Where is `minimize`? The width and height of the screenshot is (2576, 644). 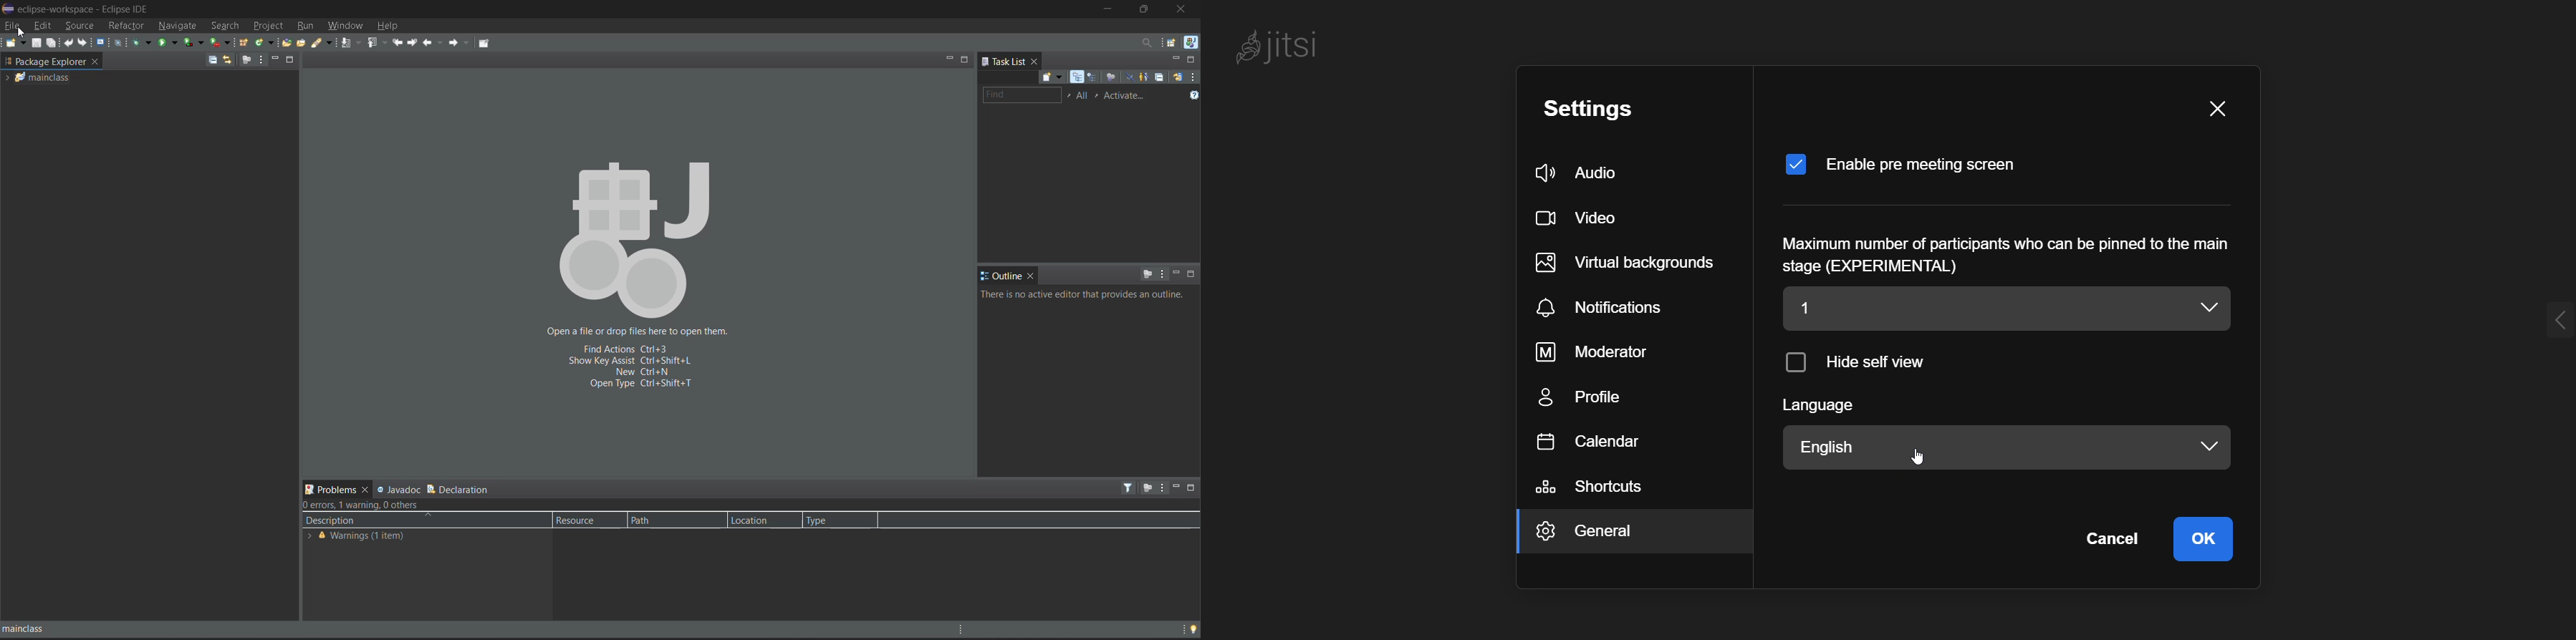 minimize is located at coordinates (949, 58).